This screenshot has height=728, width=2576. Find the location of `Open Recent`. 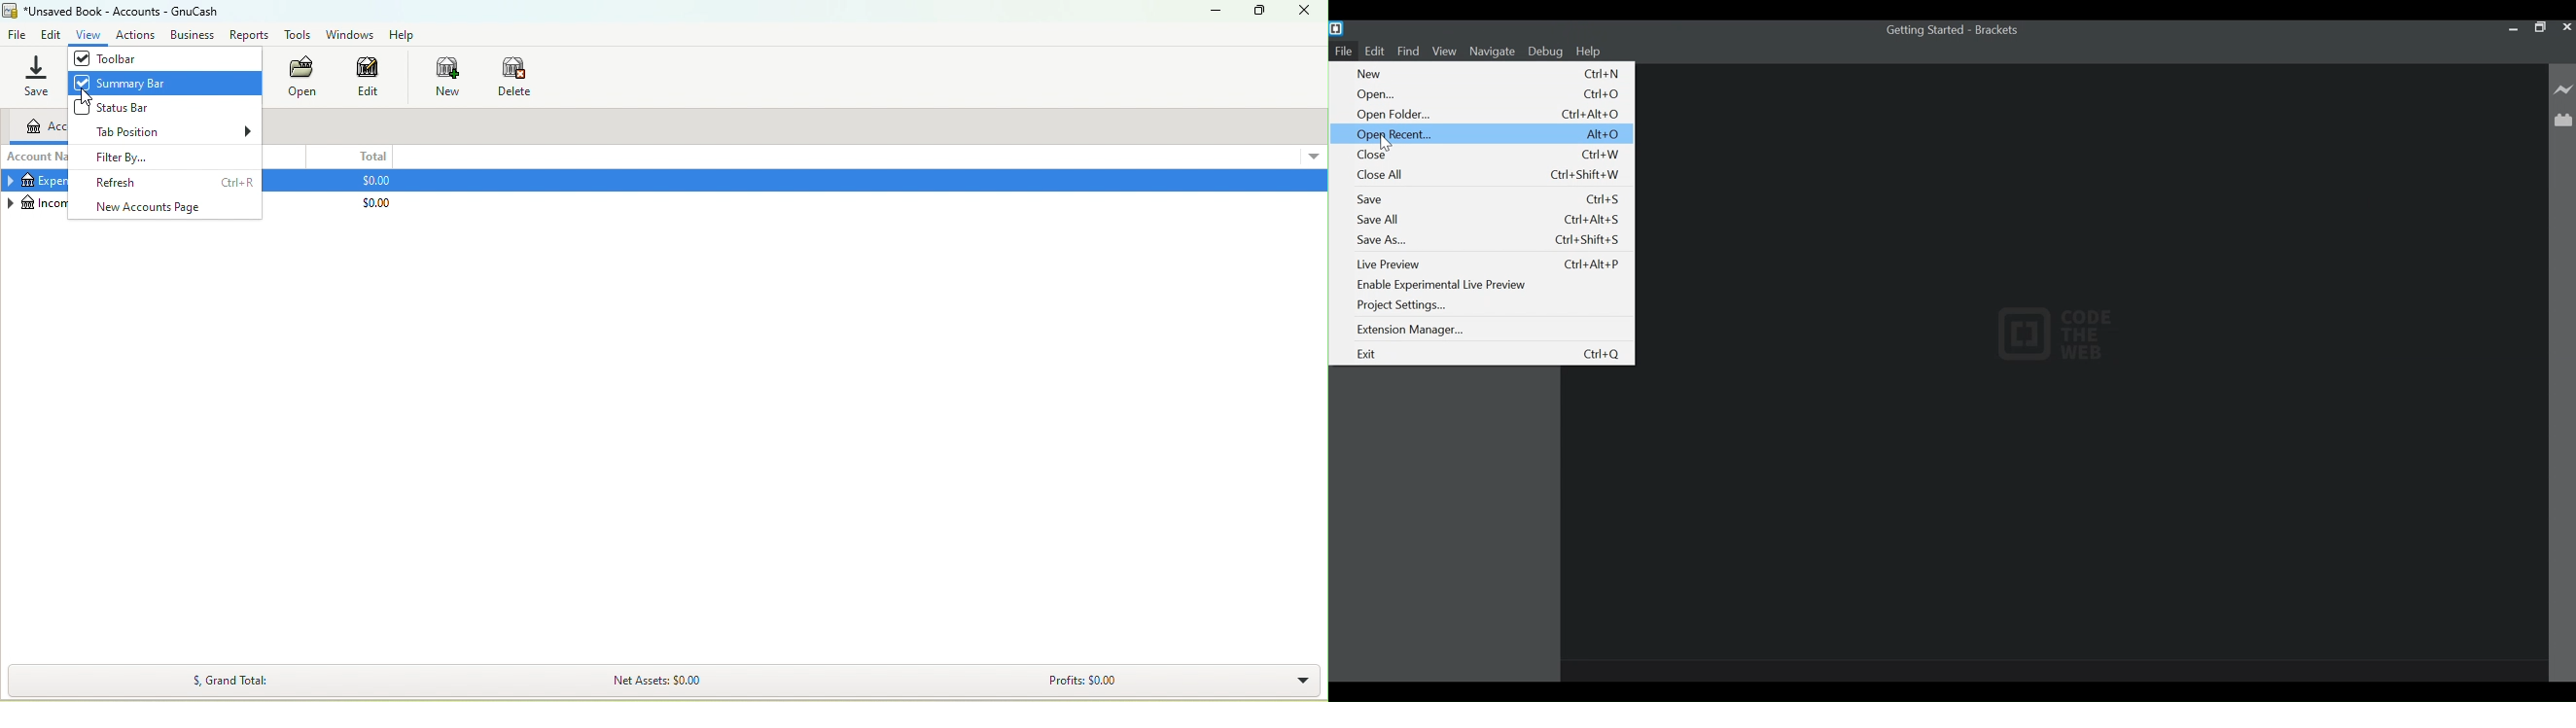

Open Recent is located at coordinates (1481, 133).